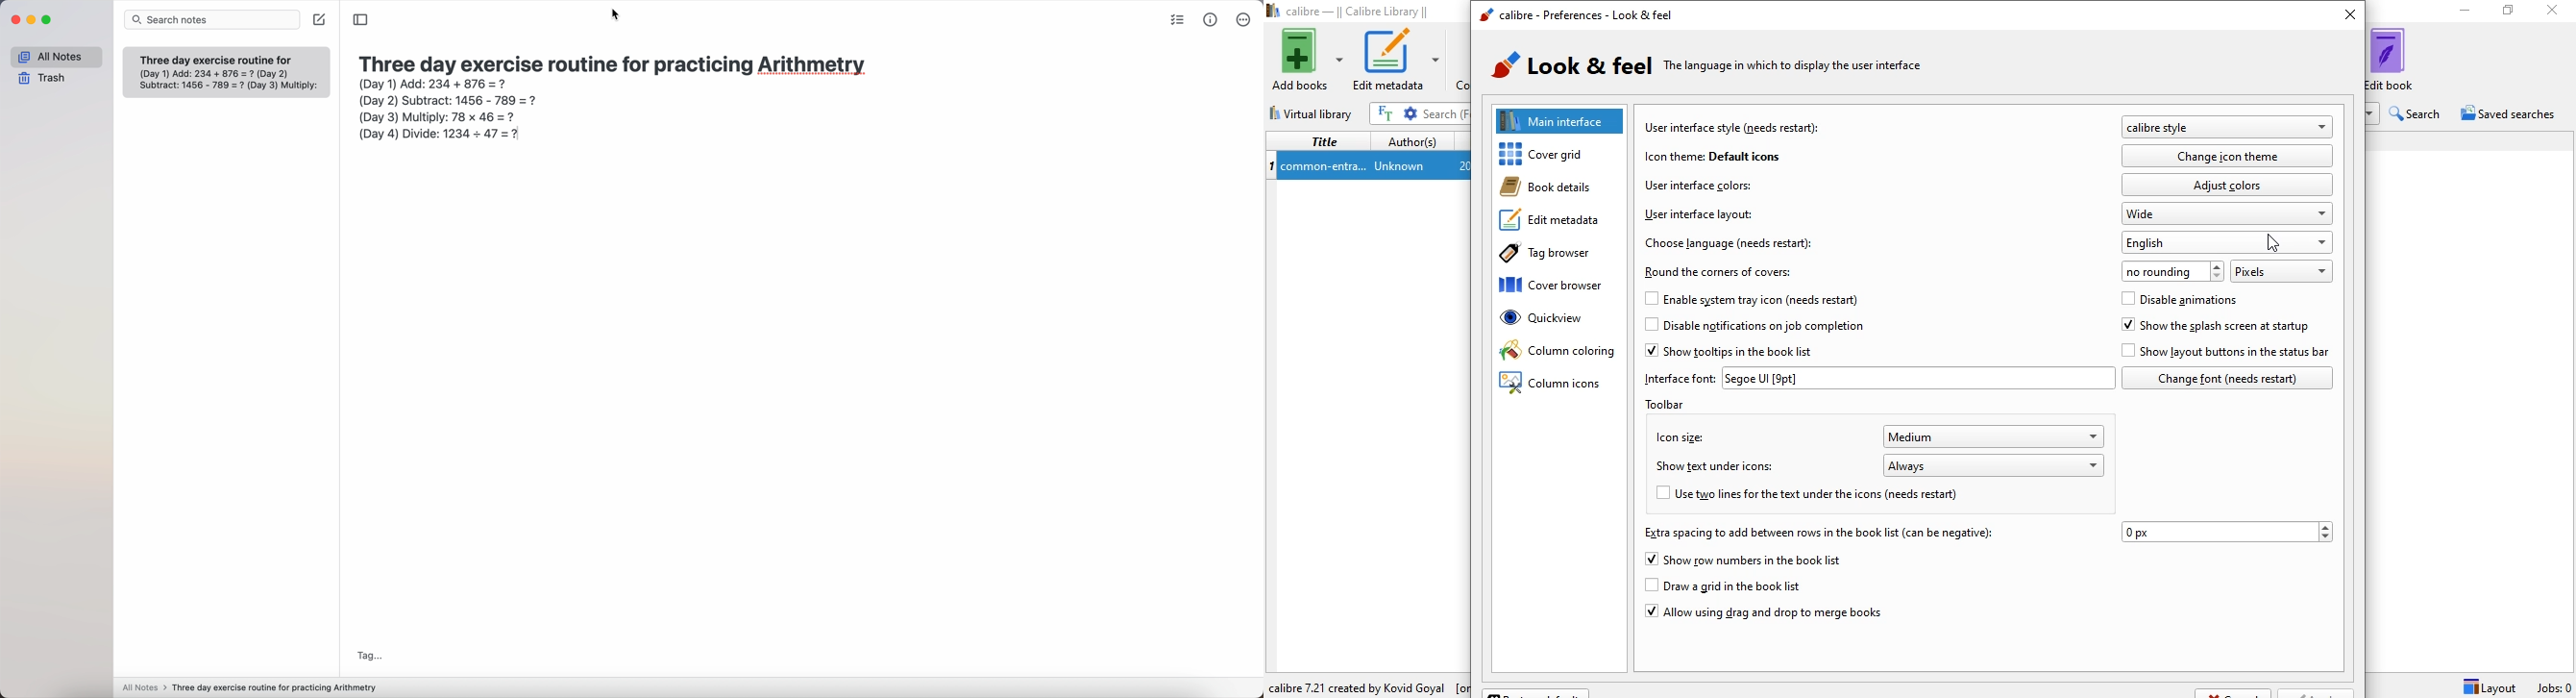  I want to click on close, so click(15, 20).